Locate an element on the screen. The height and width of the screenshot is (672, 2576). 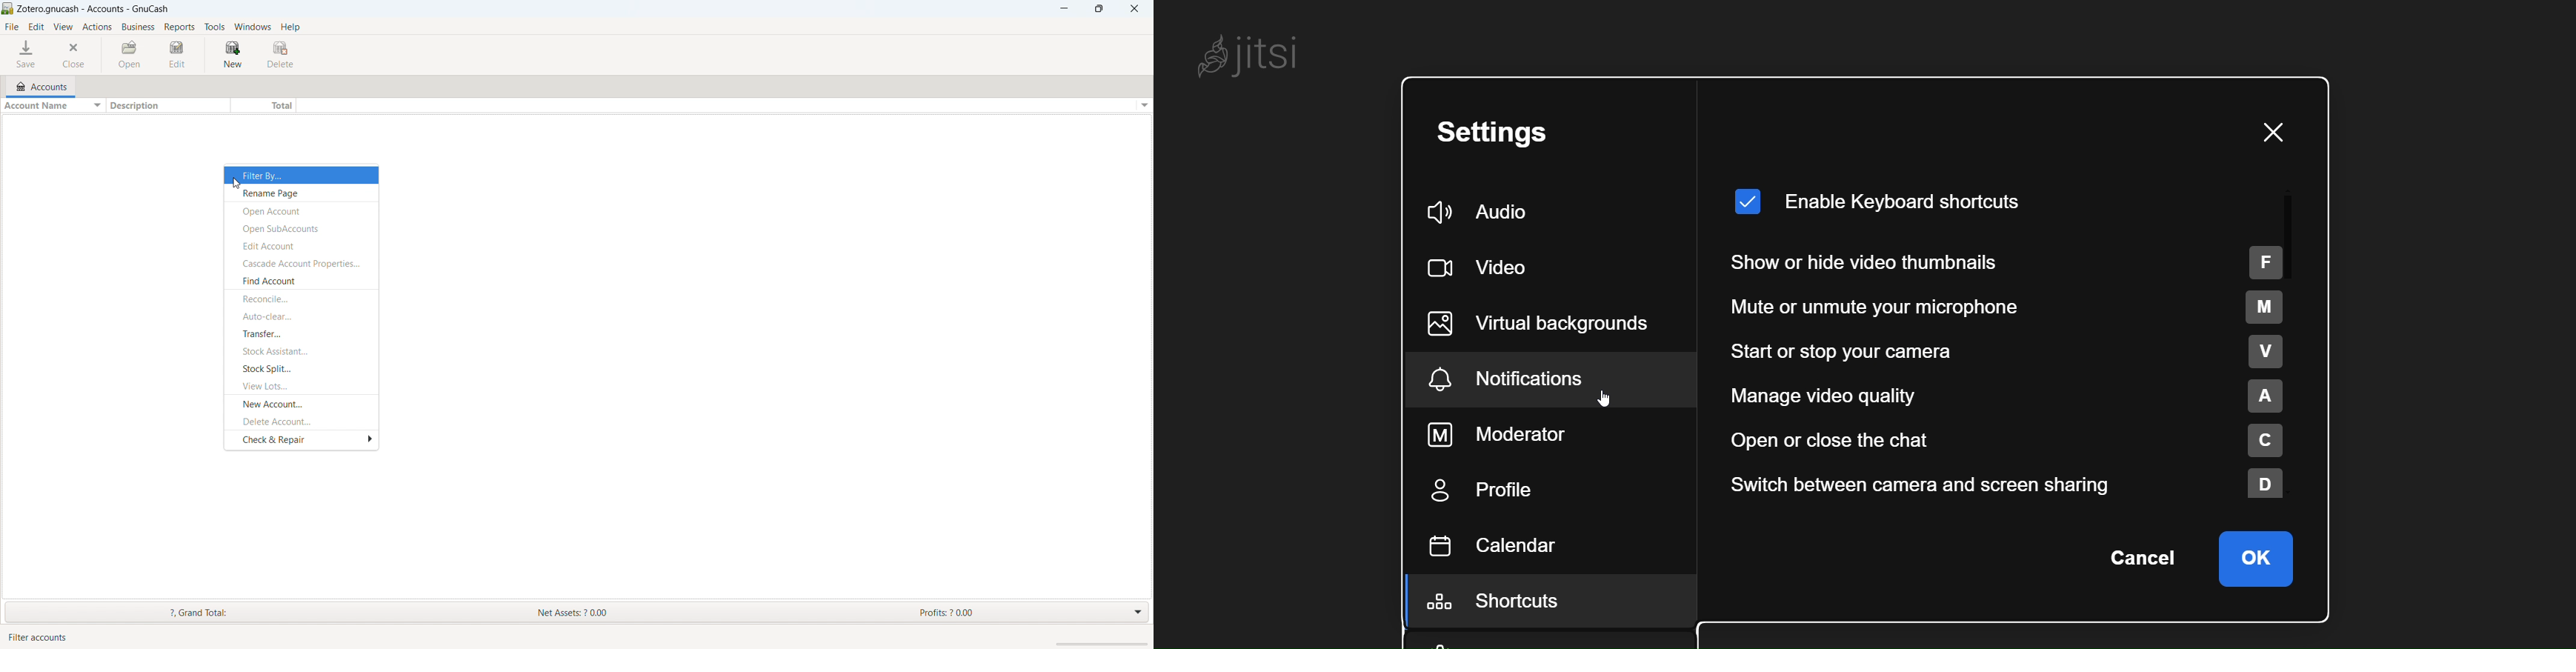
business is located at coordinates (138, 27).